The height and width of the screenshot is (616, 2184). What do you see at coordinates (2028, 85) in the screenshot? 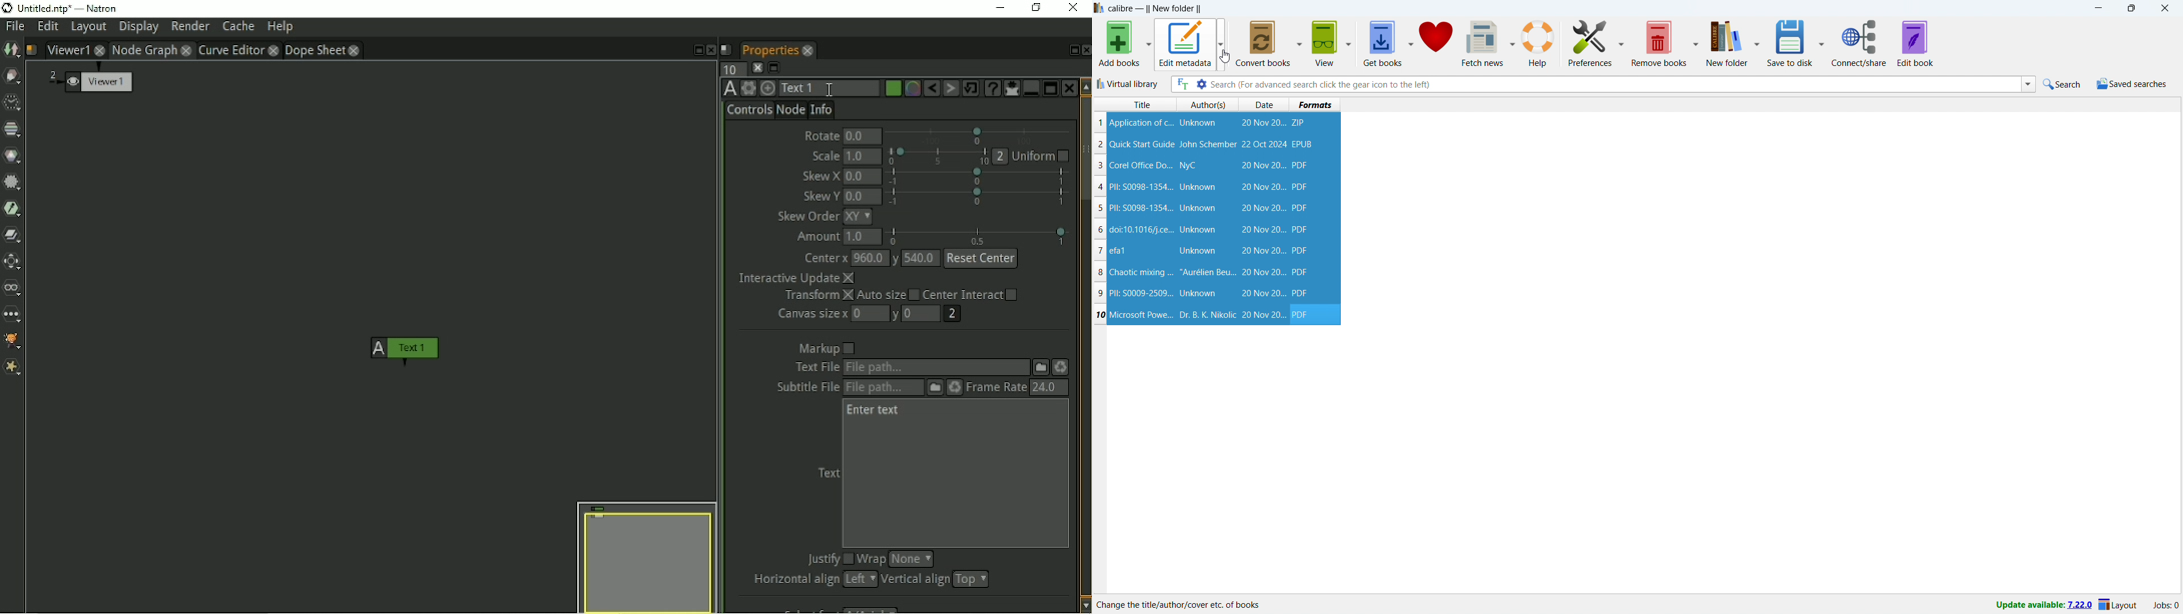
I see `search history` at bounding box center [2028, 85].